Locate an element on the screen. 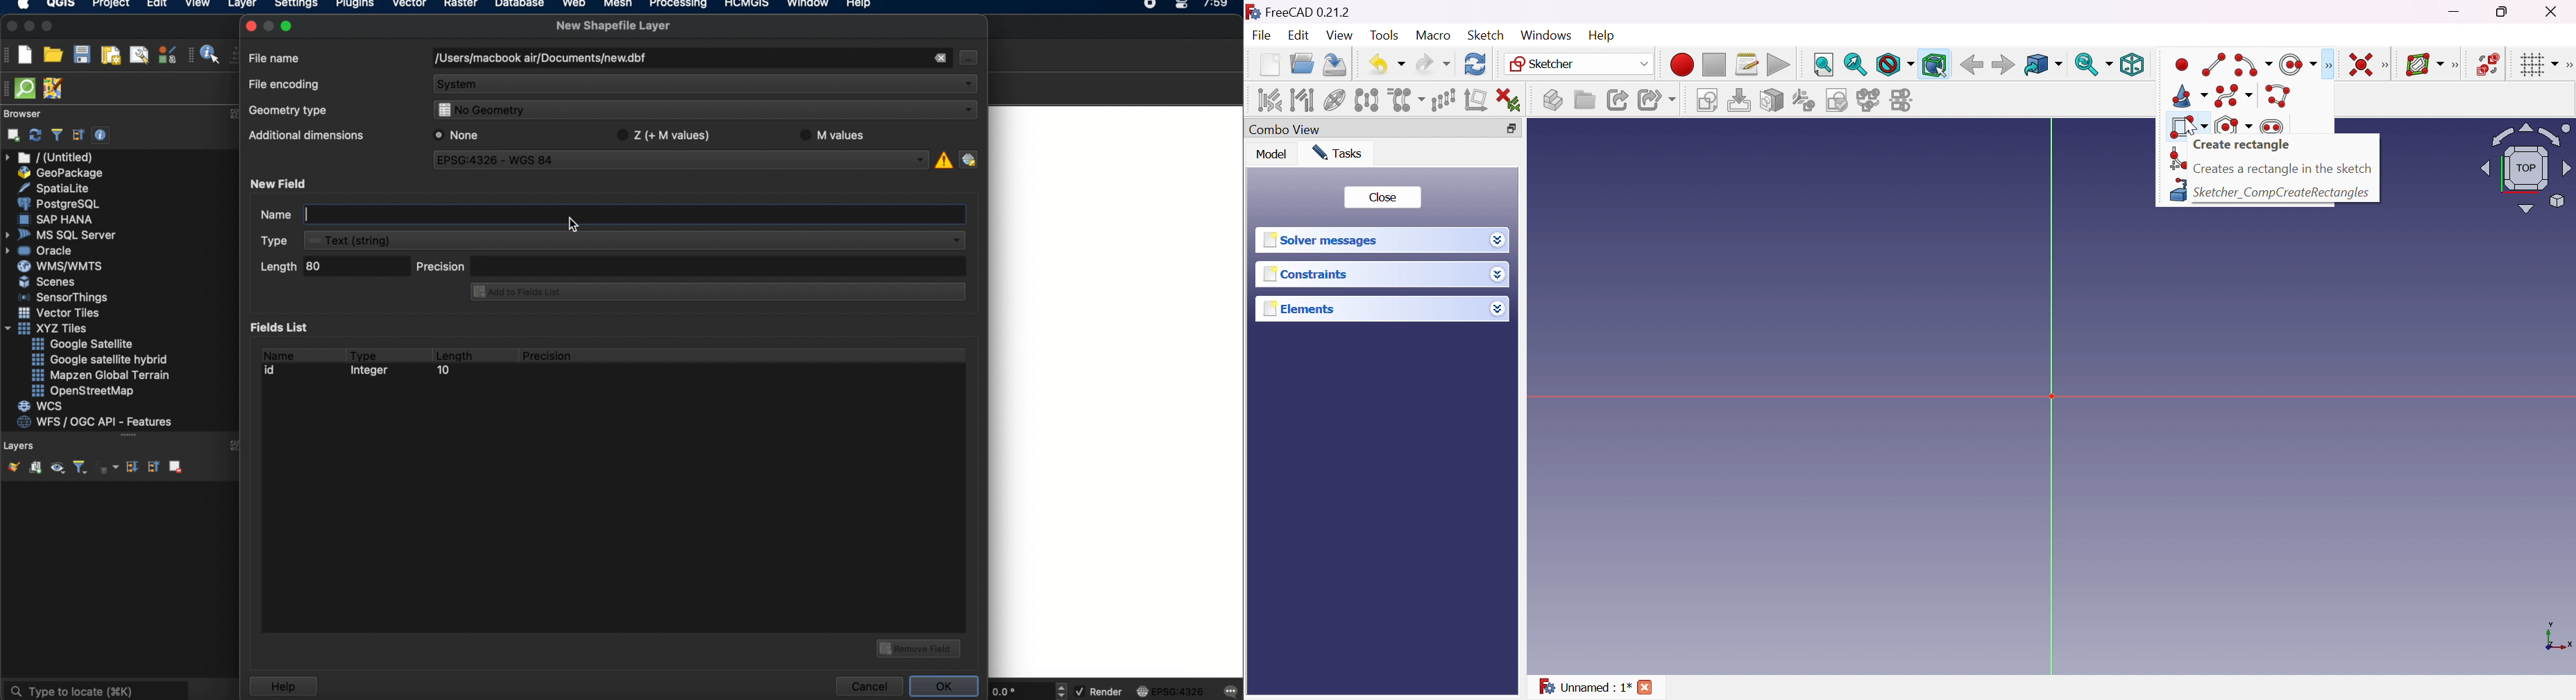 This screenshot has width=2576, height=700. Tasks is located at coordinates (1337, 153).